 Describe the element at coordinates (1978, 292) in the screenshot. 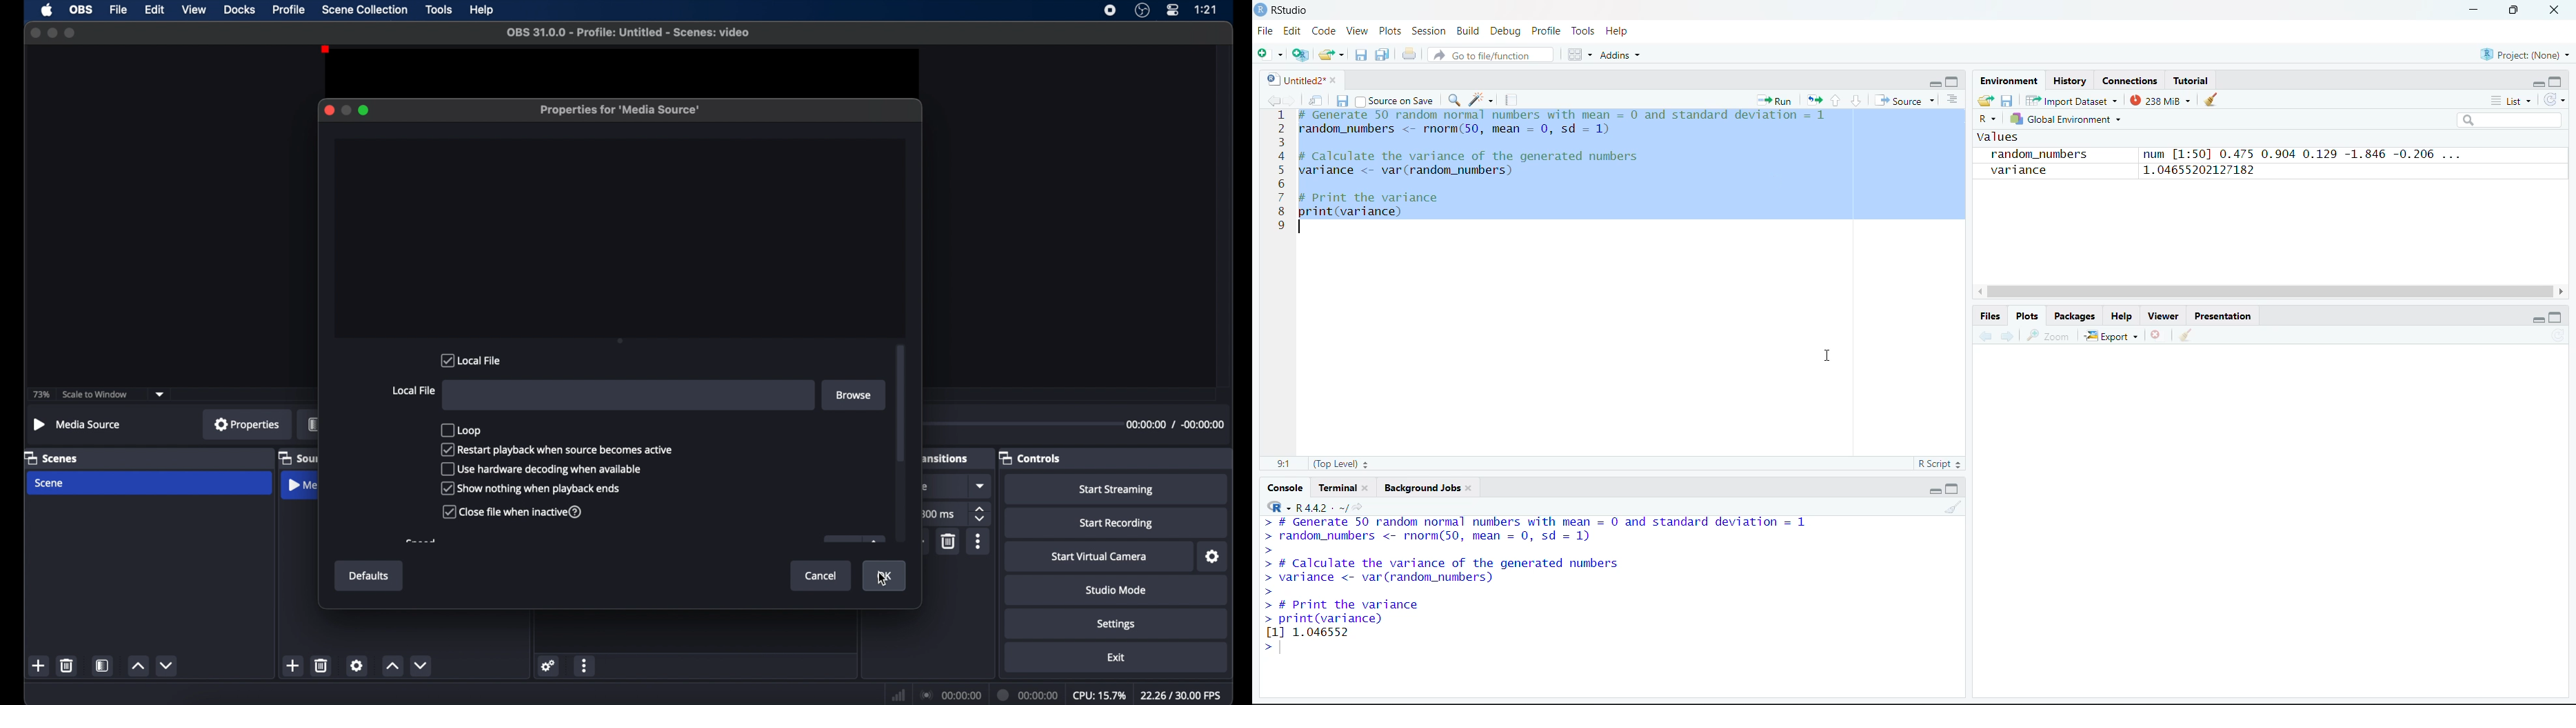

I see `scroll left` at that location.